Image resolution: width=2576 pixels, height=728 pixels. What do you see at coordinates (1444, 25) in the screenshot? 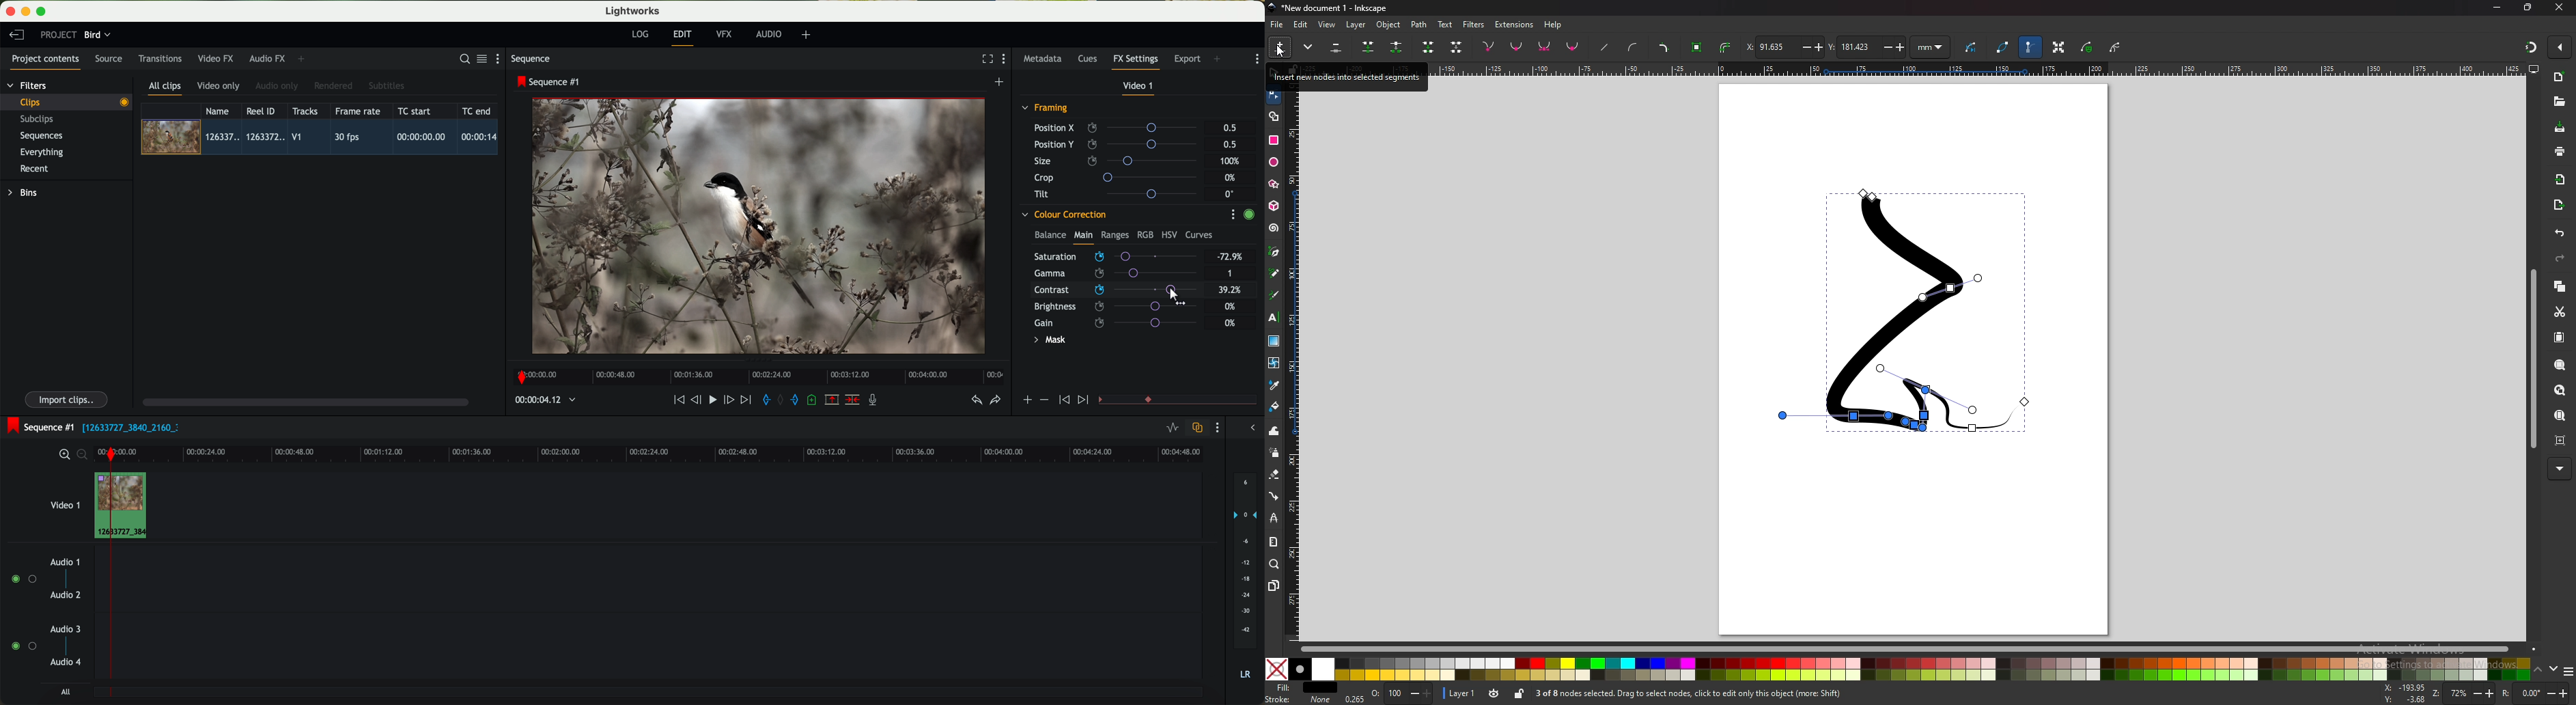
I see `text` at bounding box center [1444, 25].